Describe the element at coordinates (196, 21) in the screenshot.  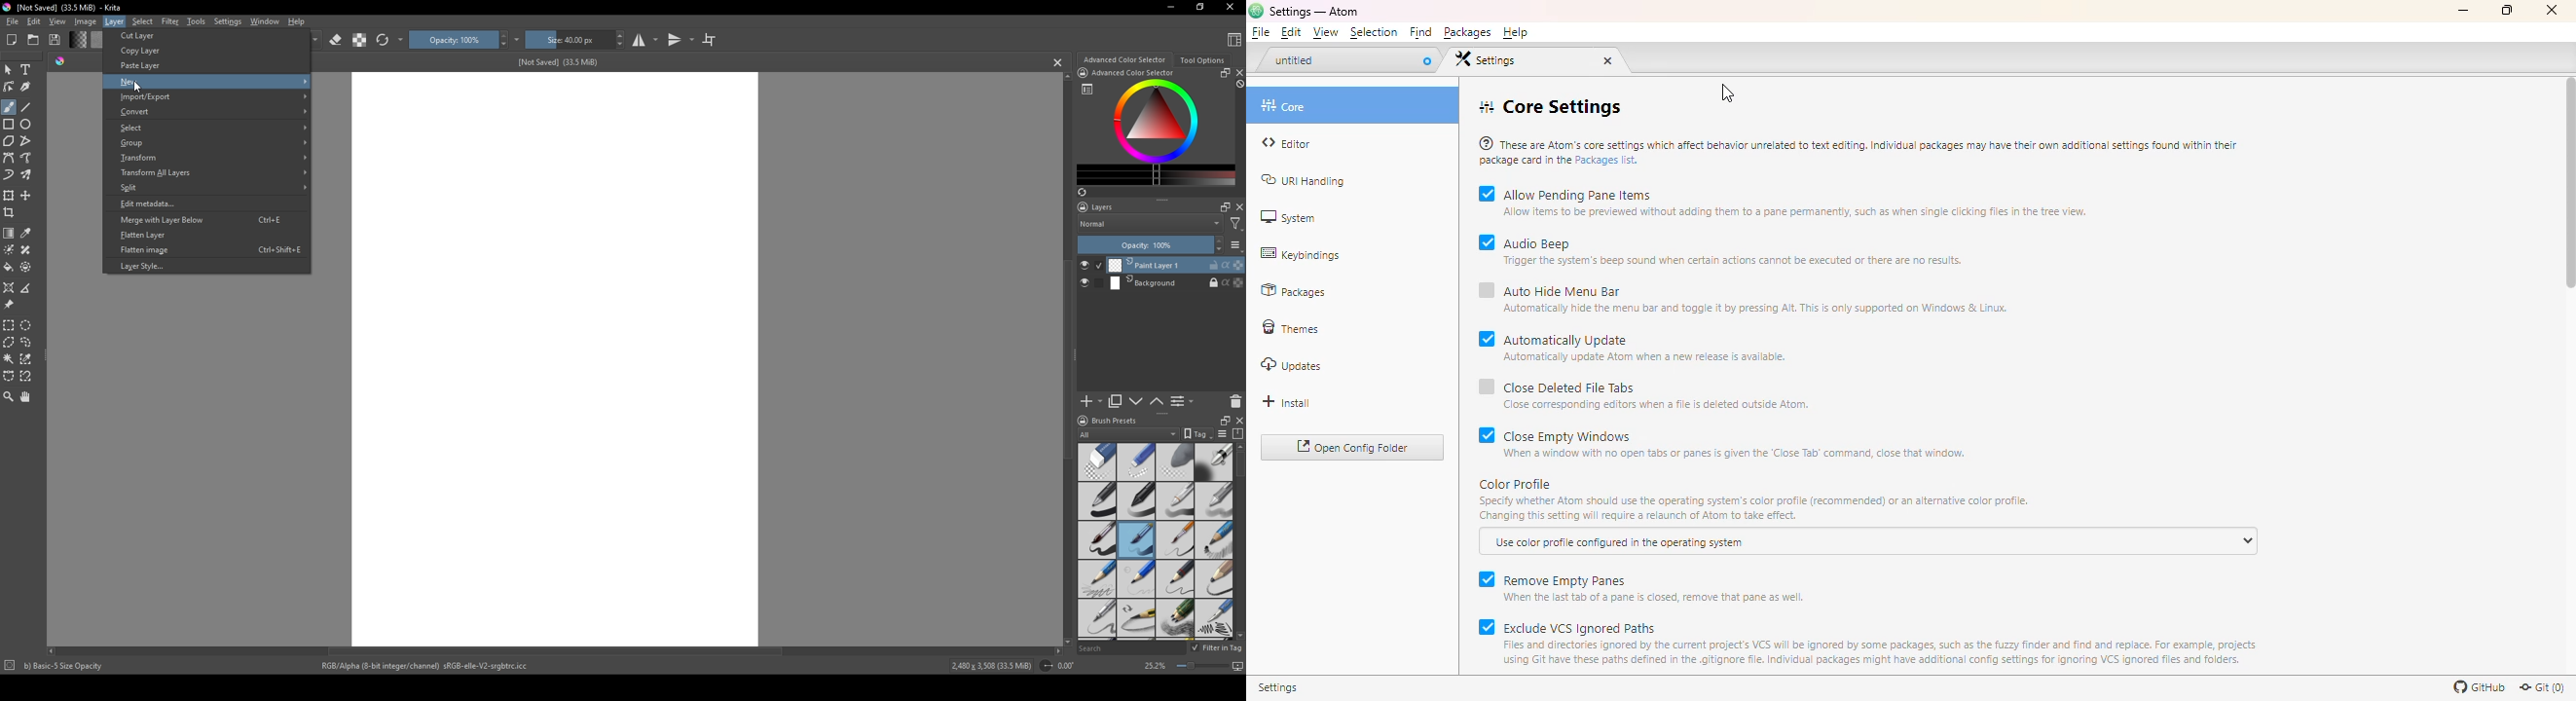
I see `Tools` at that location.